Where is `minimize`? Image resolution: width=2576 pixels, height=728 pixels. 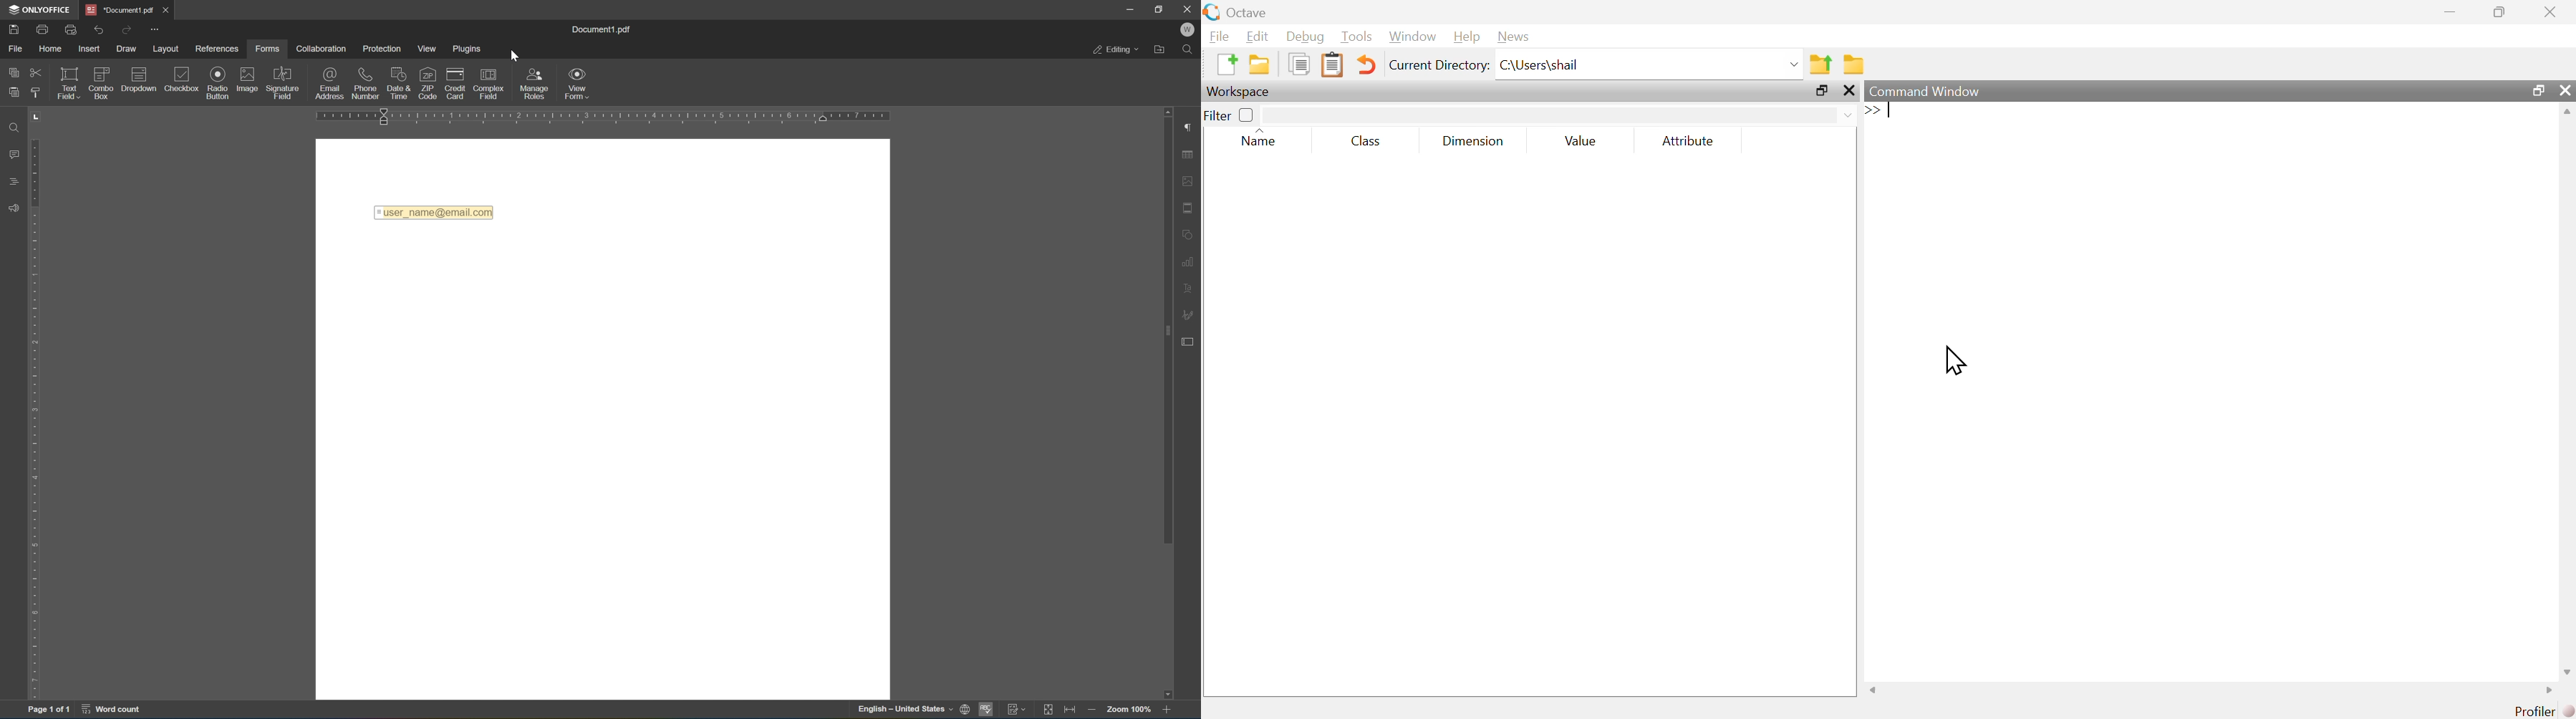
minimize is located at coordinates (1127, 11).